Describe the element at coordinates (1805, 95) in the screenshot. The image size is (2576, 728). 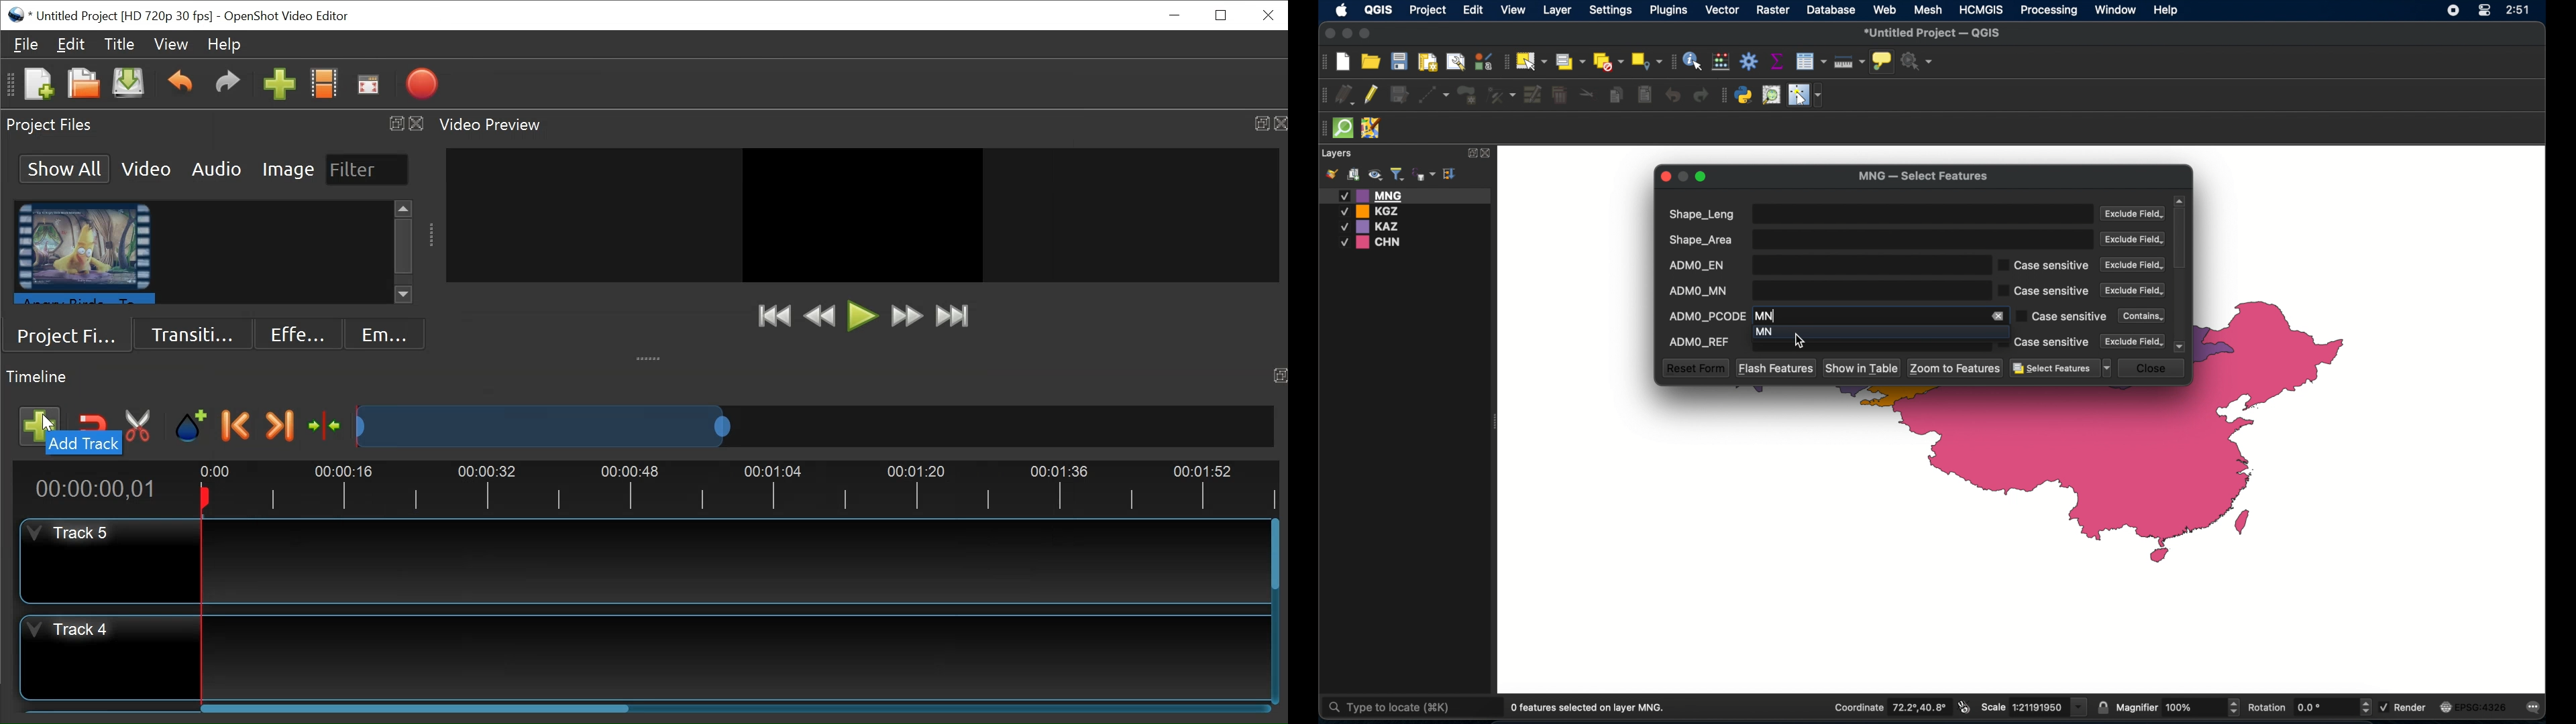
I see `switches mouse to configurable pointer` at that location.